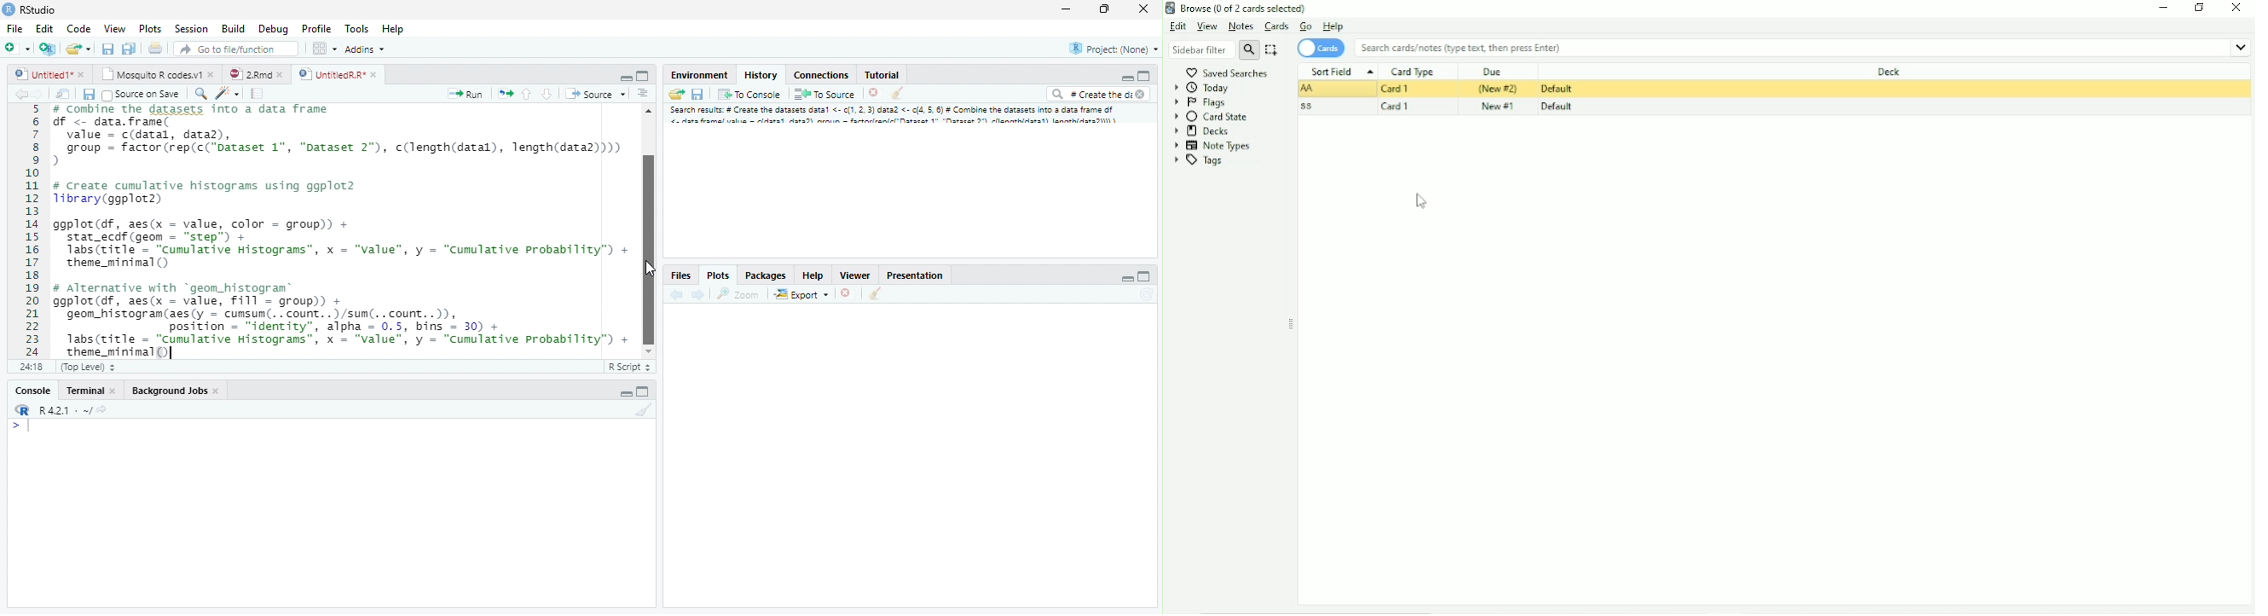 The height and width of the screenshot is (616, 2268). I want to click on Next, so click(37, 97).